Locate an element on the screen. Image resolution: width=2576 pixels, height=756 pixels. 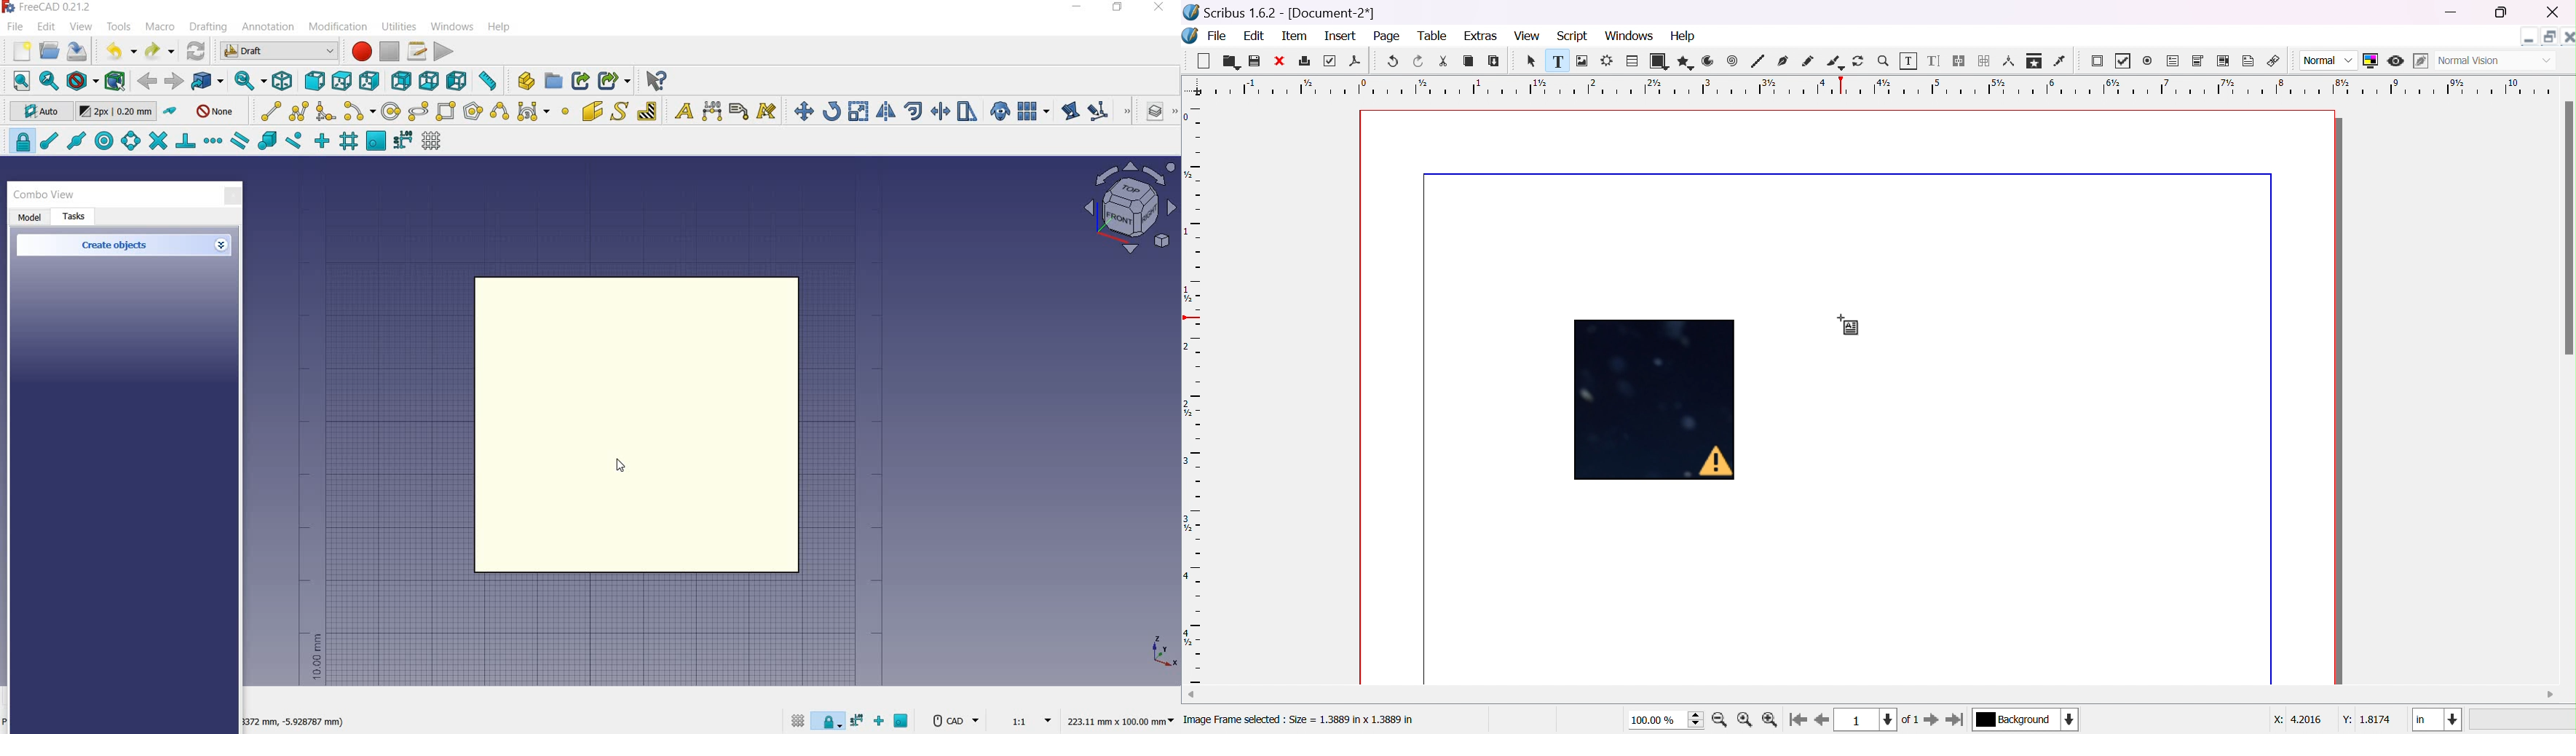
calligraphic line is located at coordinates (1834, 60).